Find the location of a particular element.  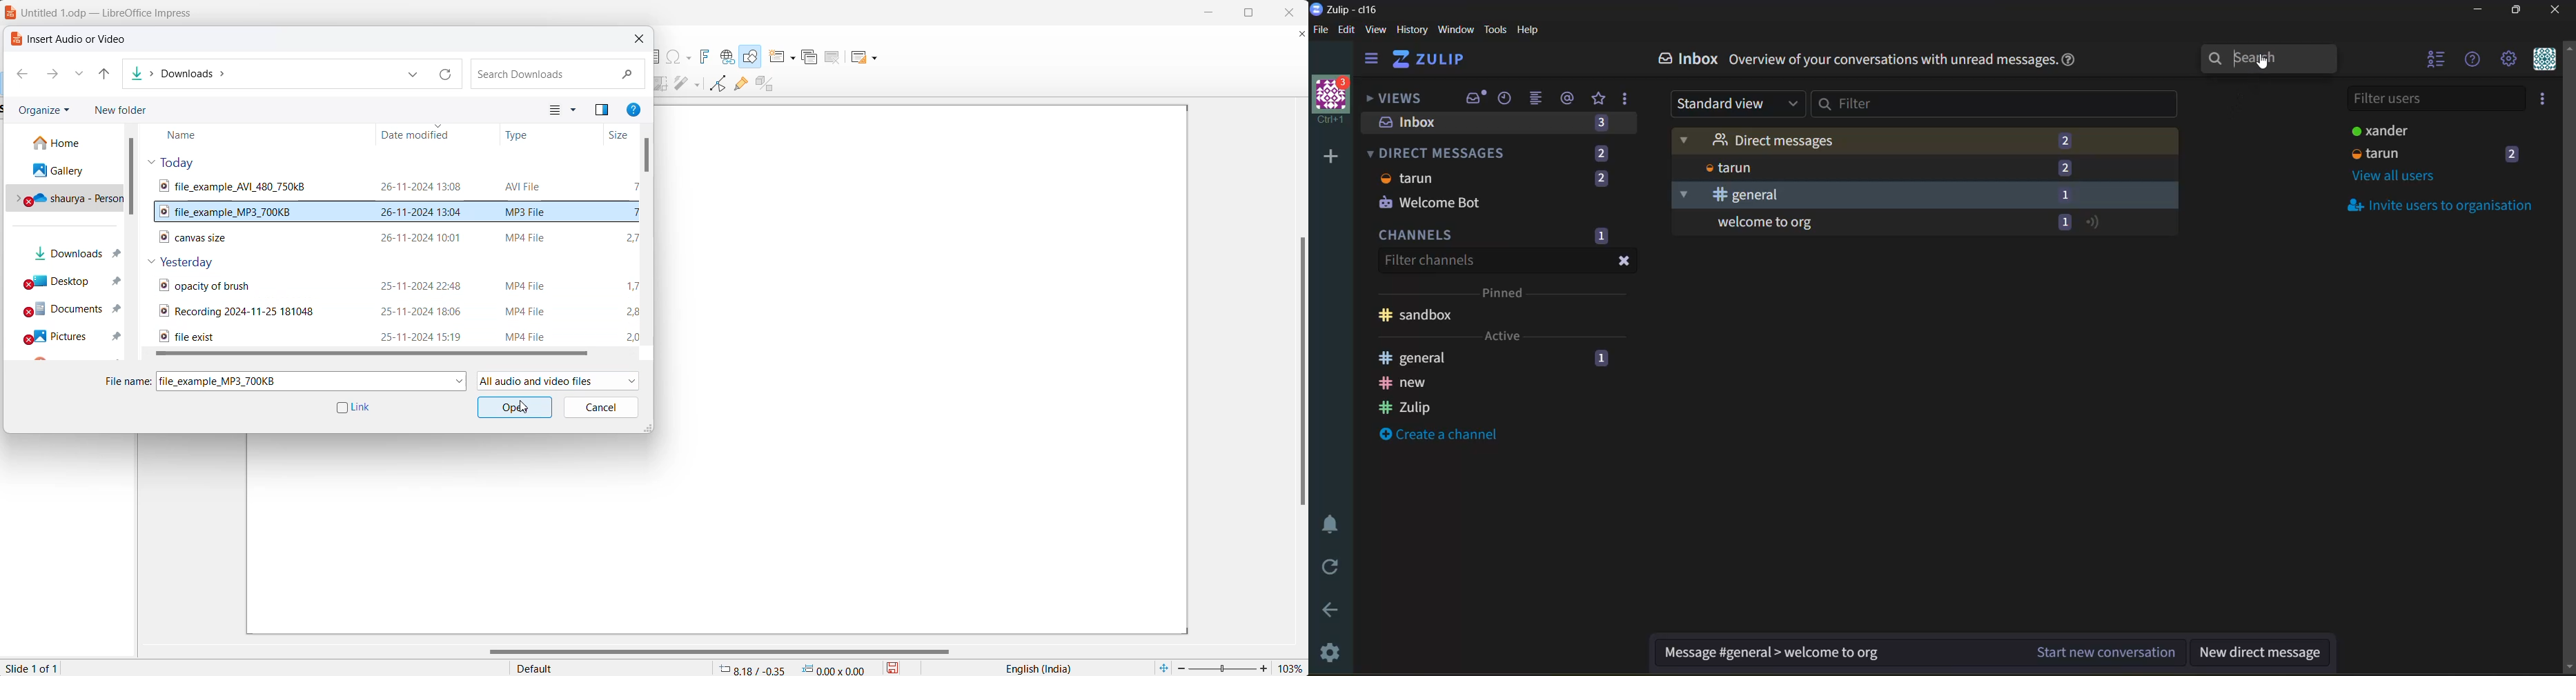

2 is located at coordinates (1600, 180).